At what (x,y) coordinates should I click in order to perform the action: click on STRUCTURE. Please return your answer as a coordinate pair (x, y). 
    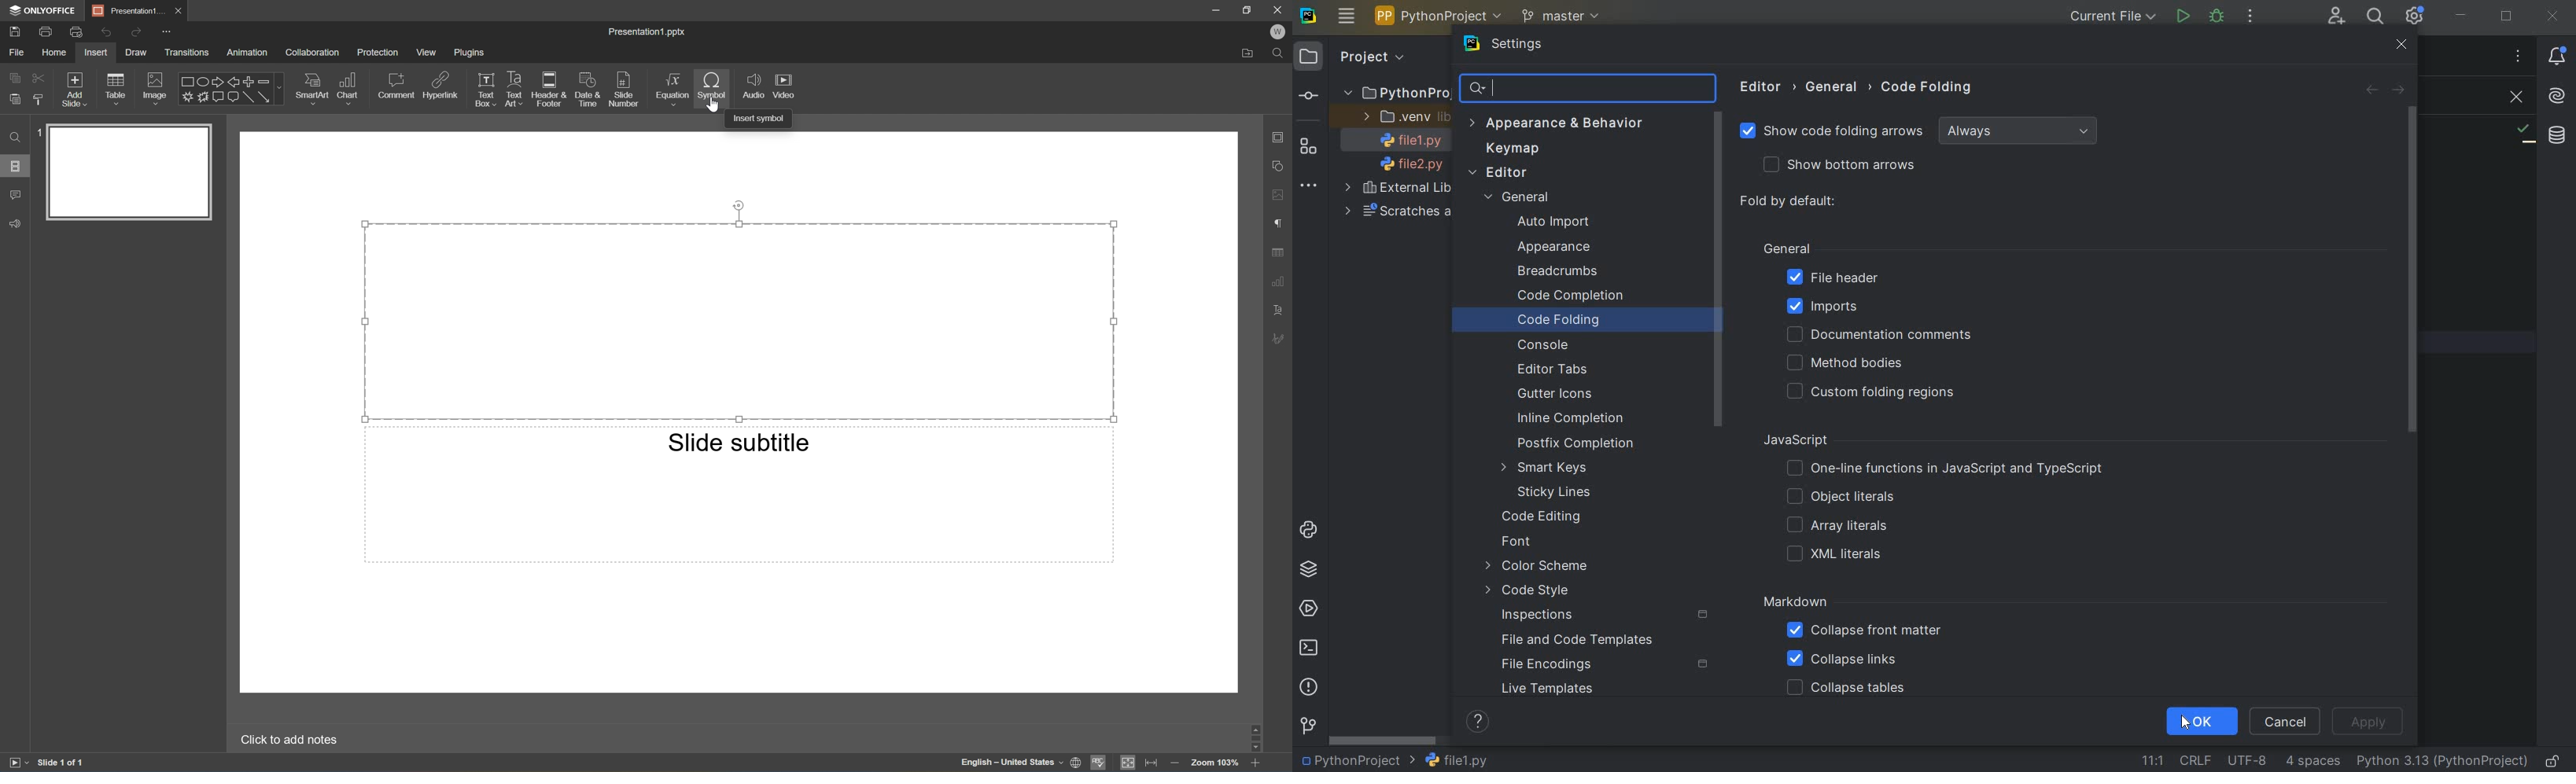
    Looking at the image, I should click on (1310, 148).